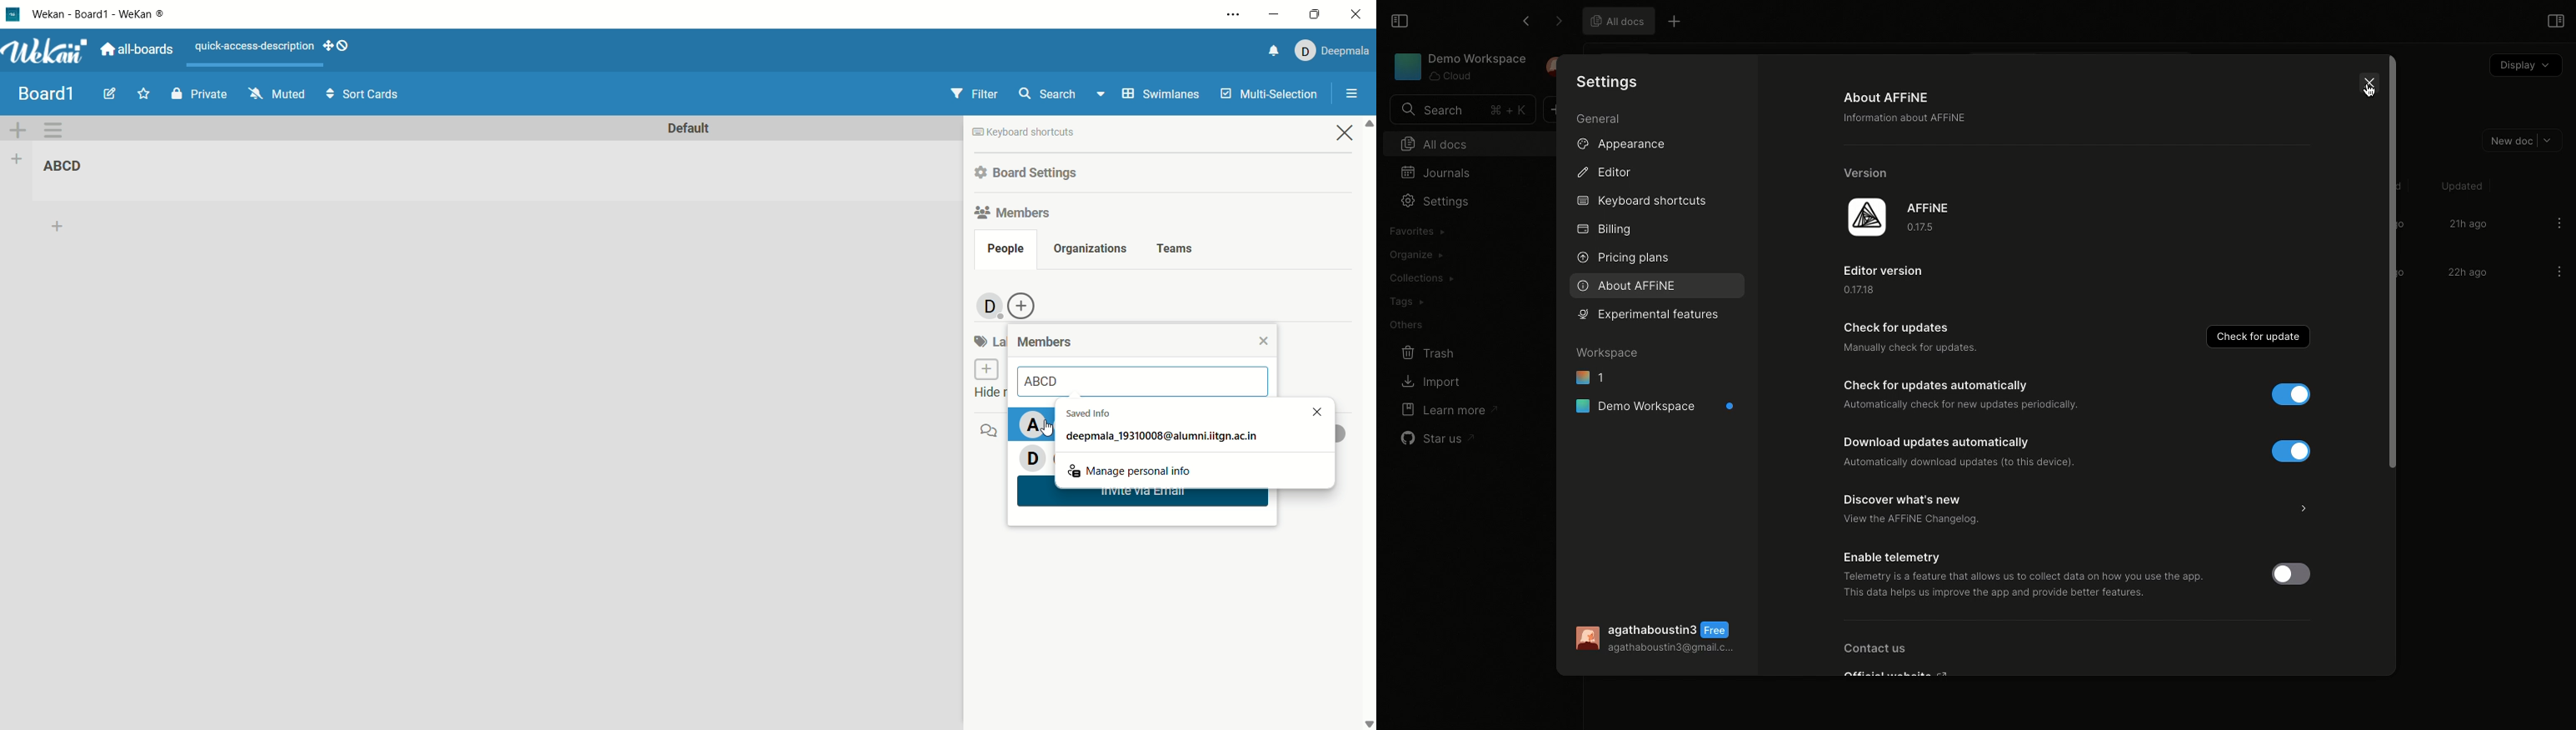 The image size is (2576, 756). What do you see at coordinates (1871, 172) in the screenshot?
I see `Version` at bounding box center [1871, 172].